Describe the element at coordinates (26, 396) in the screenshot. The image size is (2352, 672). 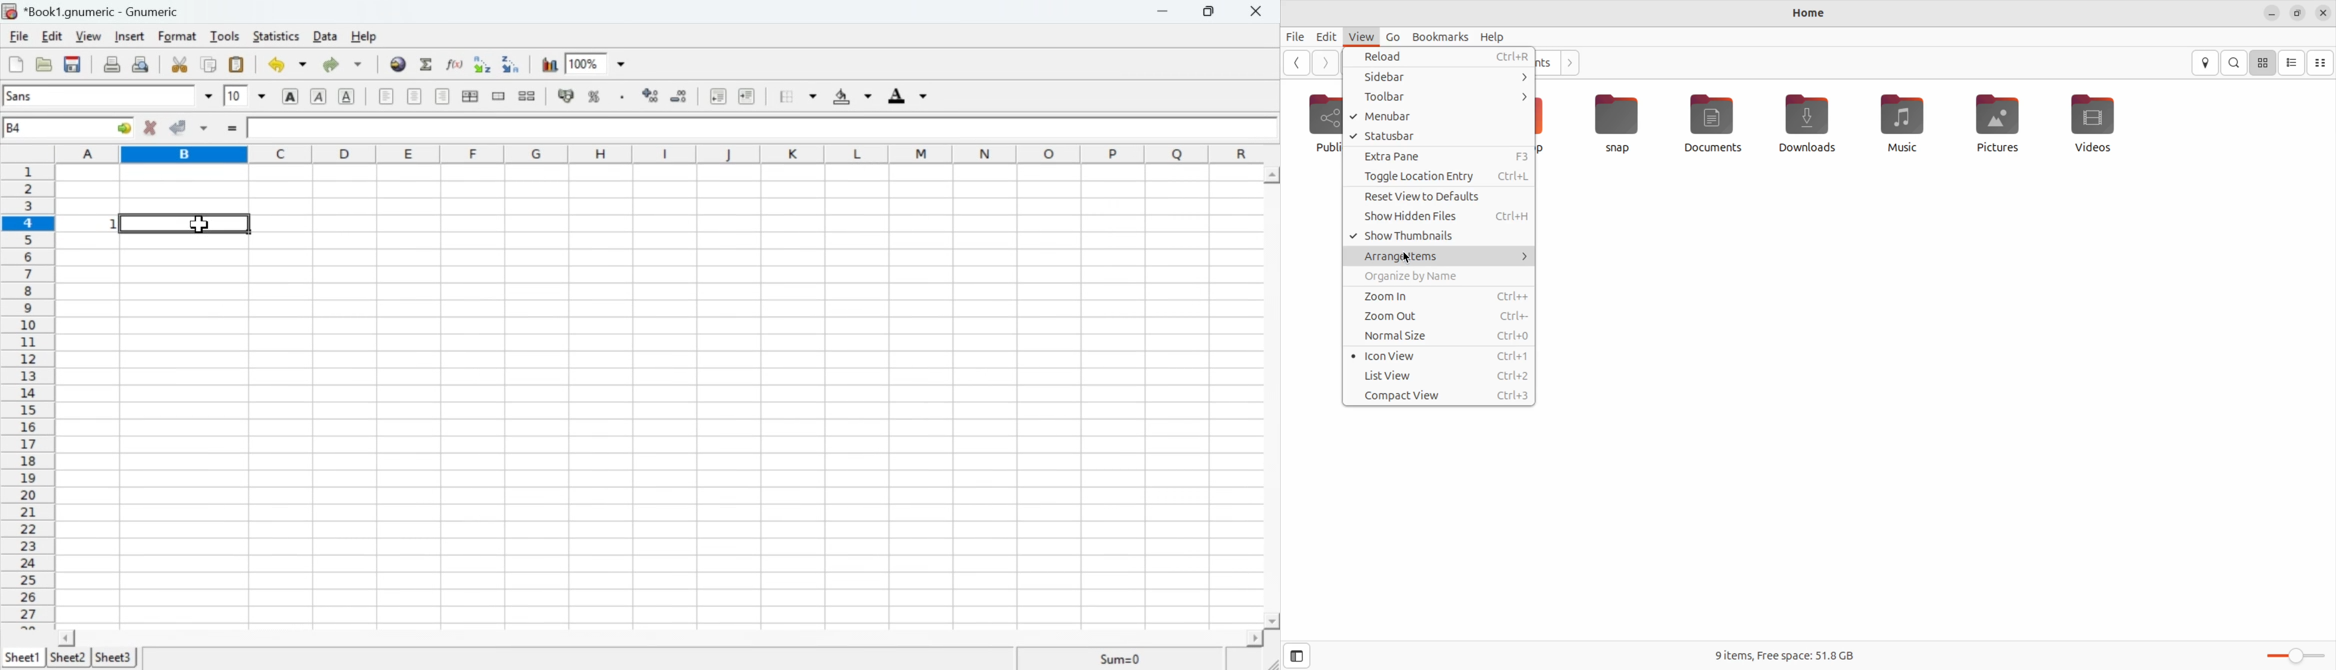
I see `numbering column` at that location.